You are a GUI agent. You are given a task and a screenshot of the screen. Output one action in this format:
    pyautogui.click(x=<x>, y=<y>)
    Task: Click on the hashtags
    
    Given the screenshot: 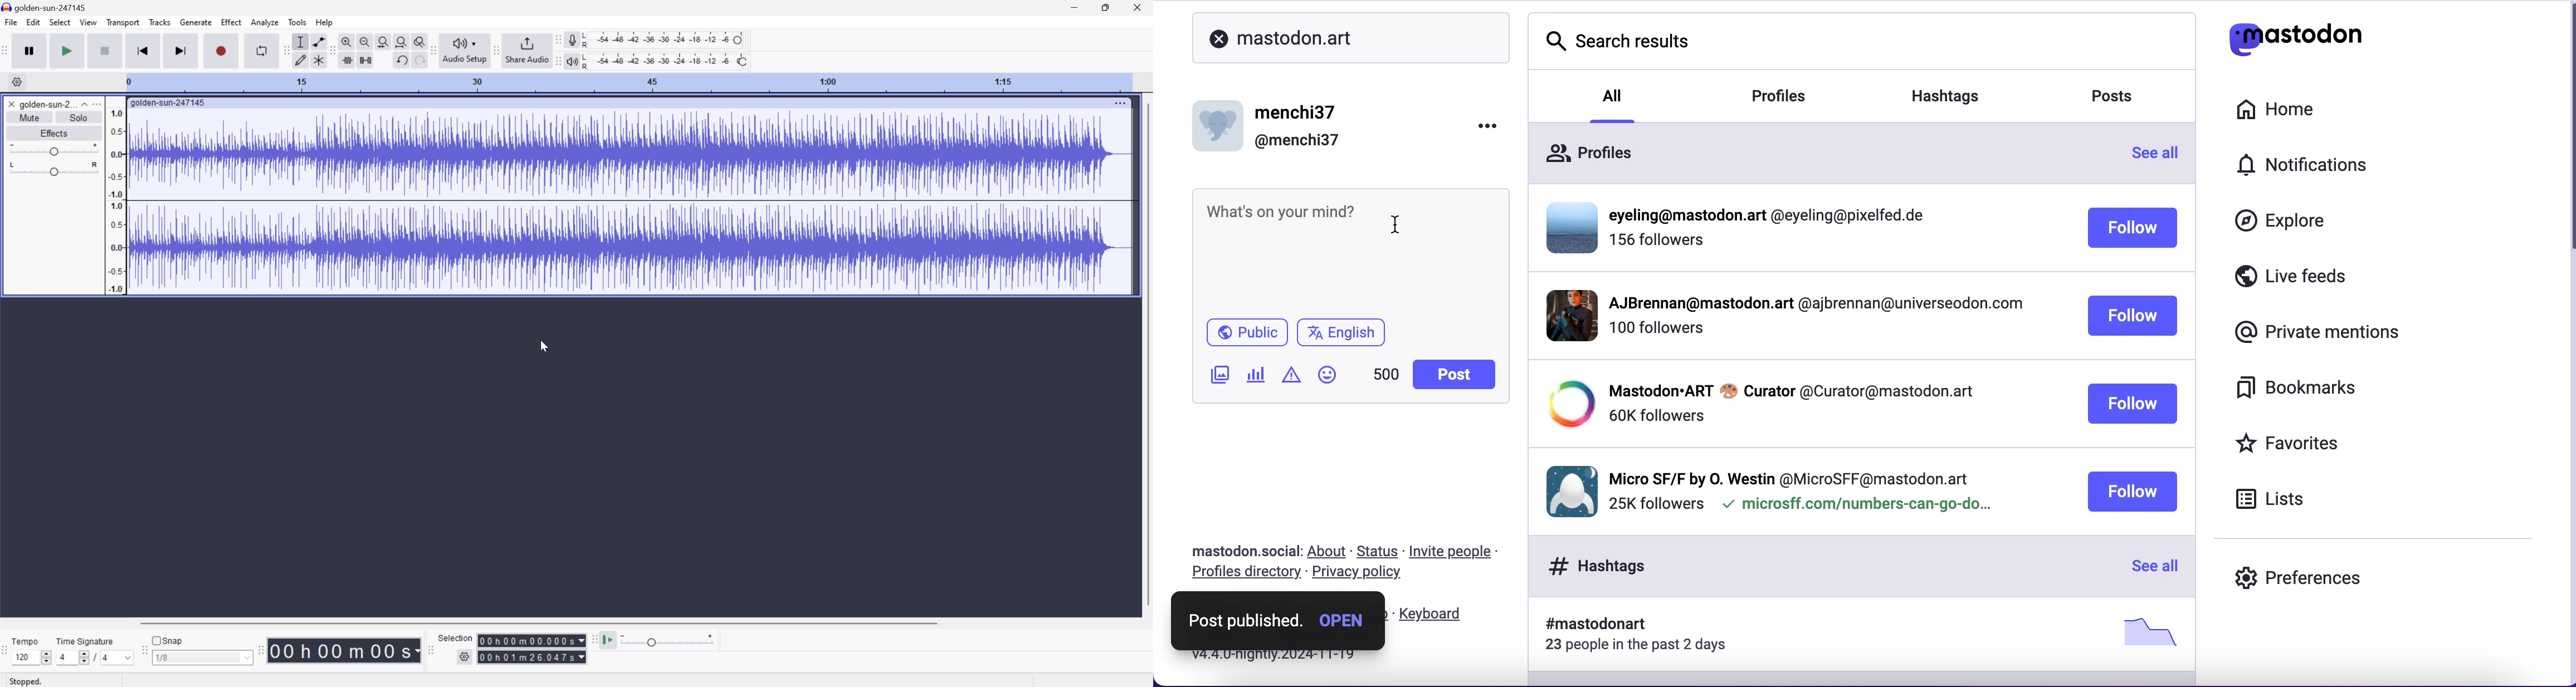 What is the action you would take?
    pyautogui.click(x=1960, y=92)
    